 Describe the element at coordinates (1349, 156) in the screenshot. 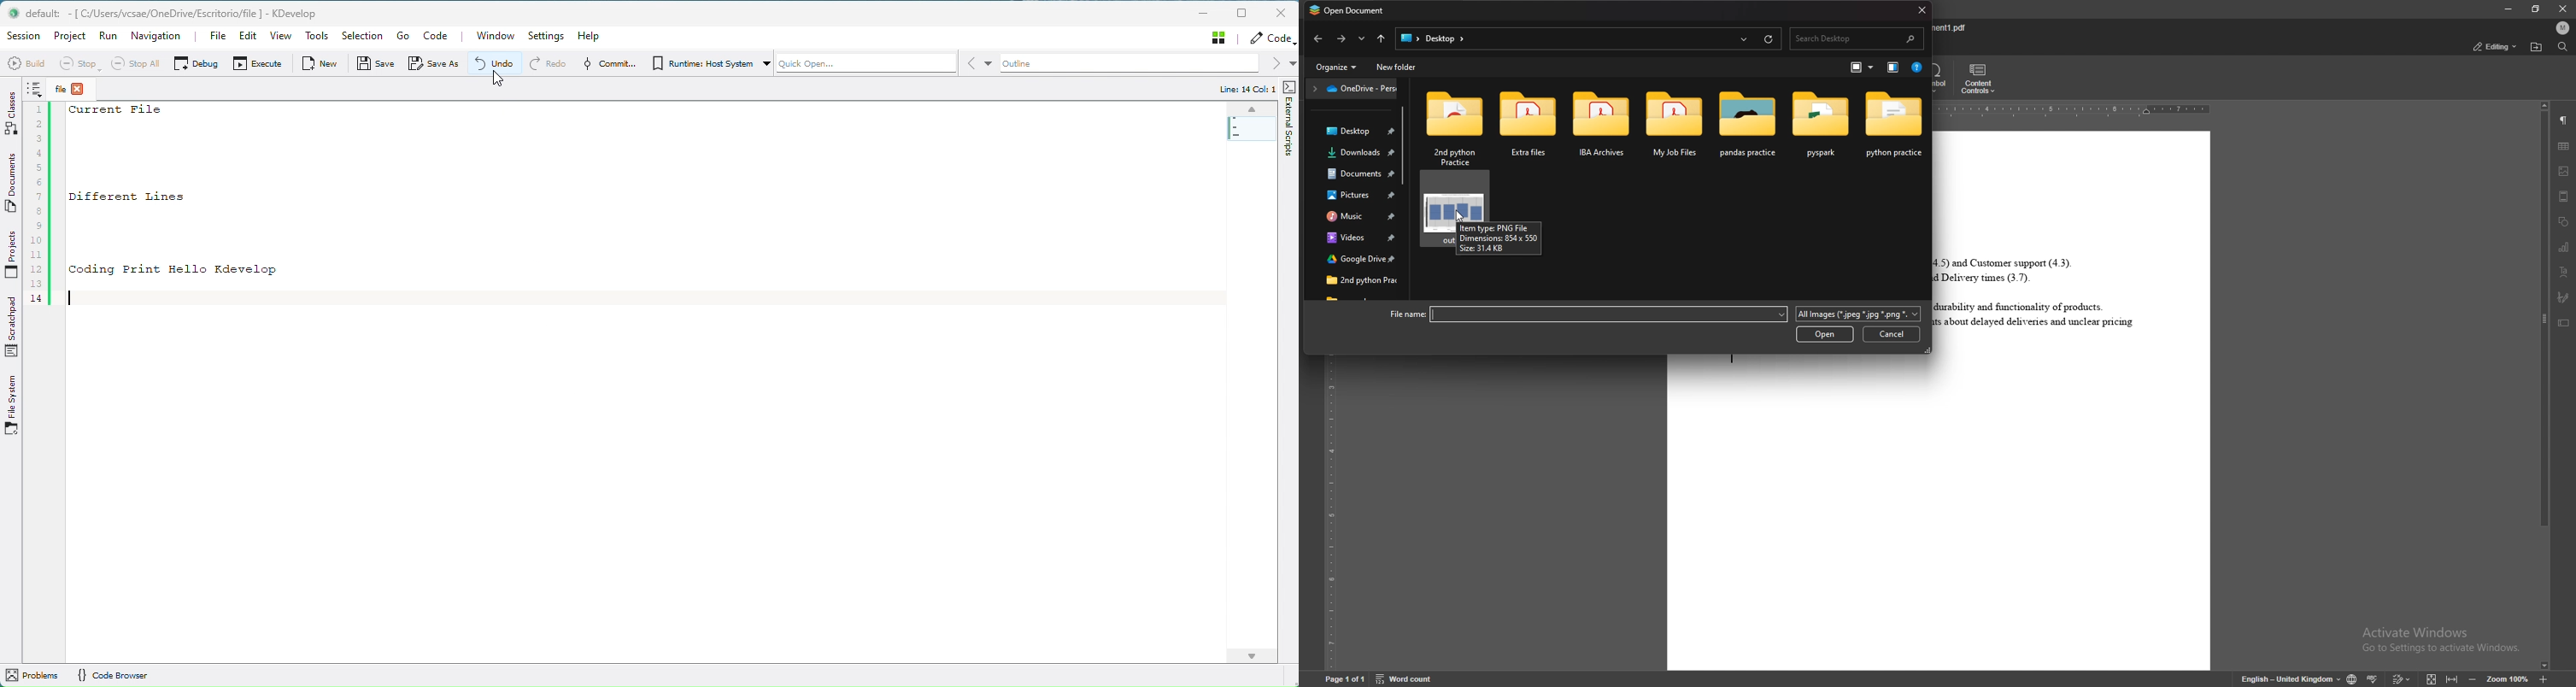

I see `folder` at that location.